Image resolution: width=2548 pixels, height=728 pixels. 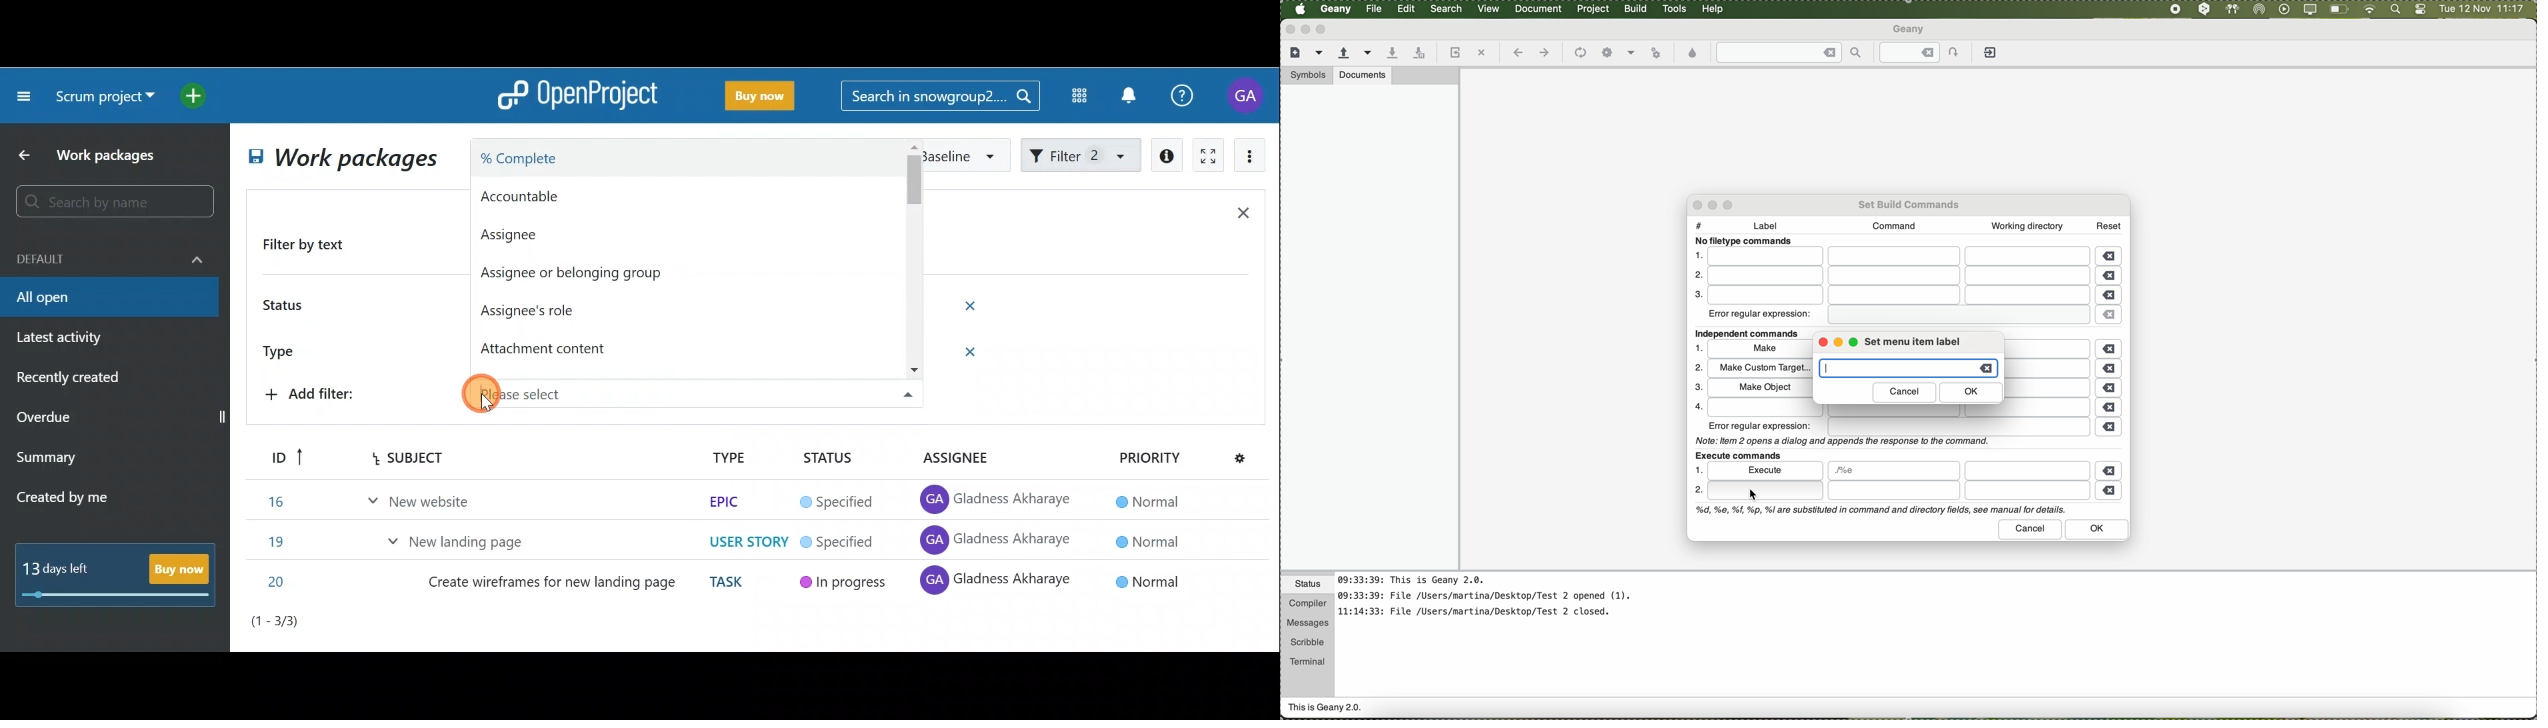 I want to click on file, so click(x=1375, y=9).